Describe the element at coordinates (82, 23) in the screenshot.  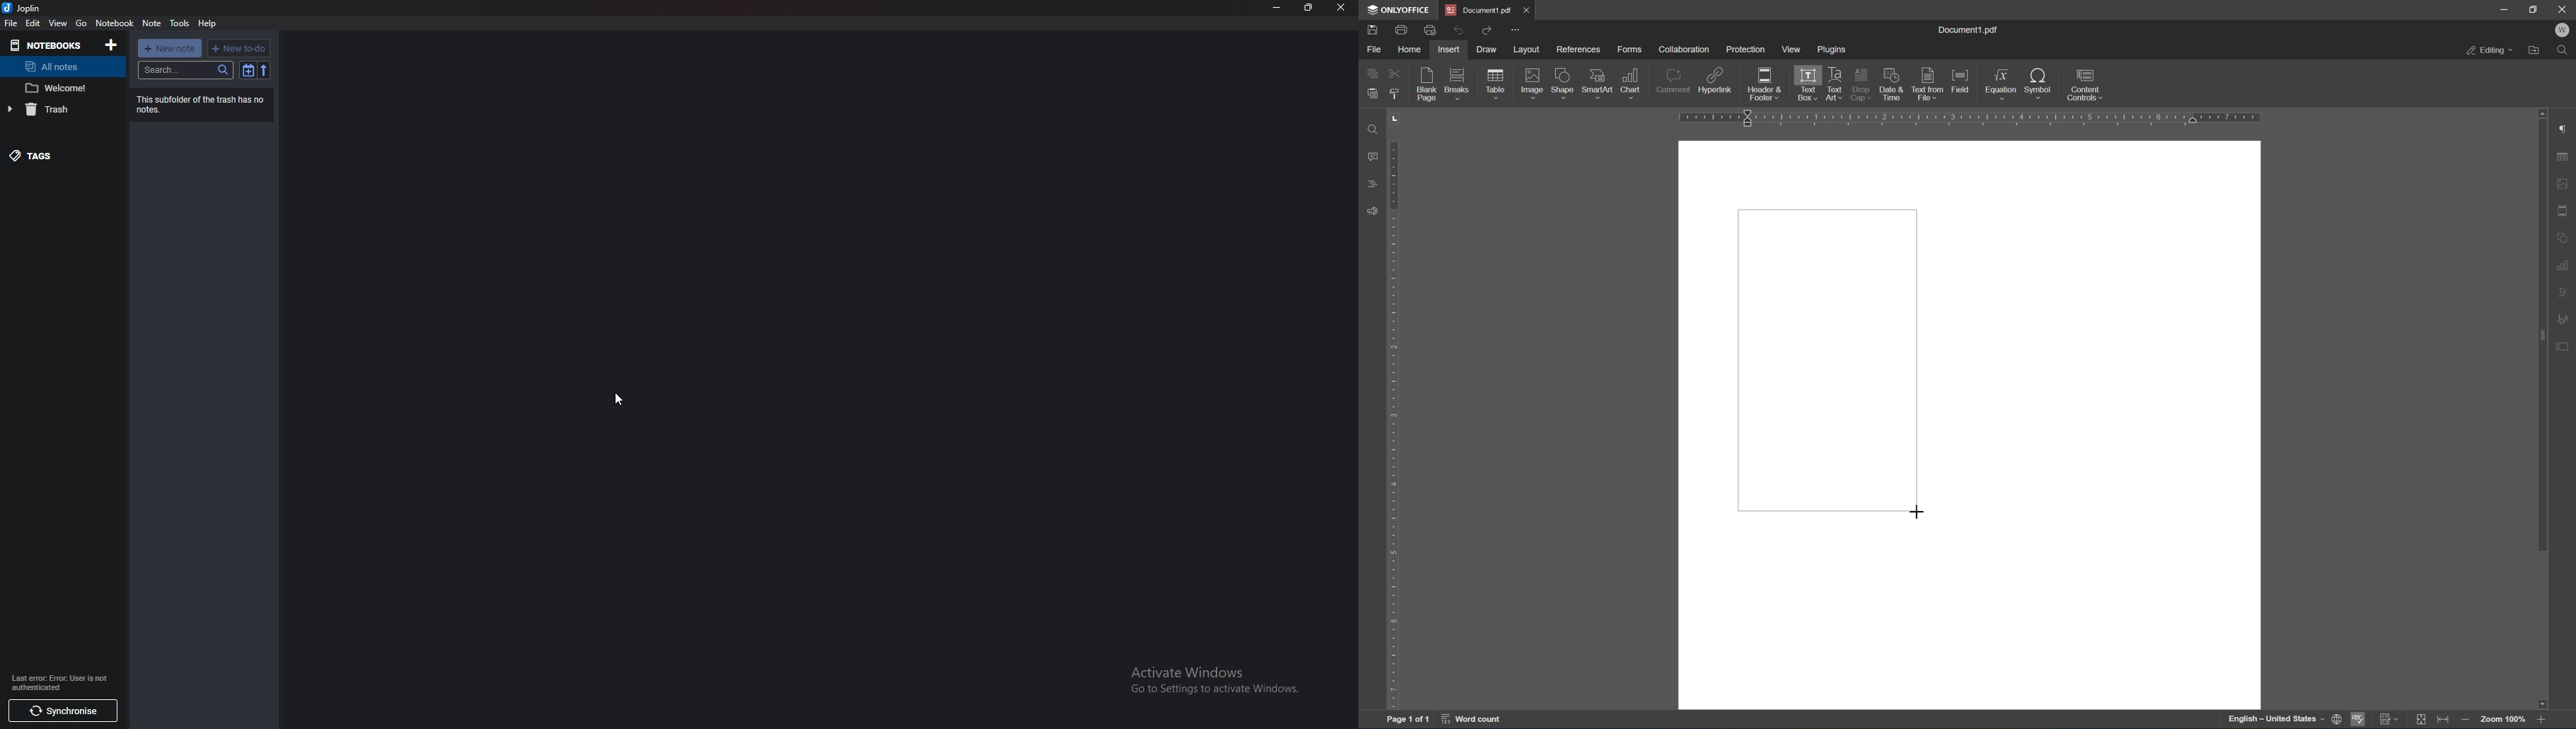
I see `go` at that location.